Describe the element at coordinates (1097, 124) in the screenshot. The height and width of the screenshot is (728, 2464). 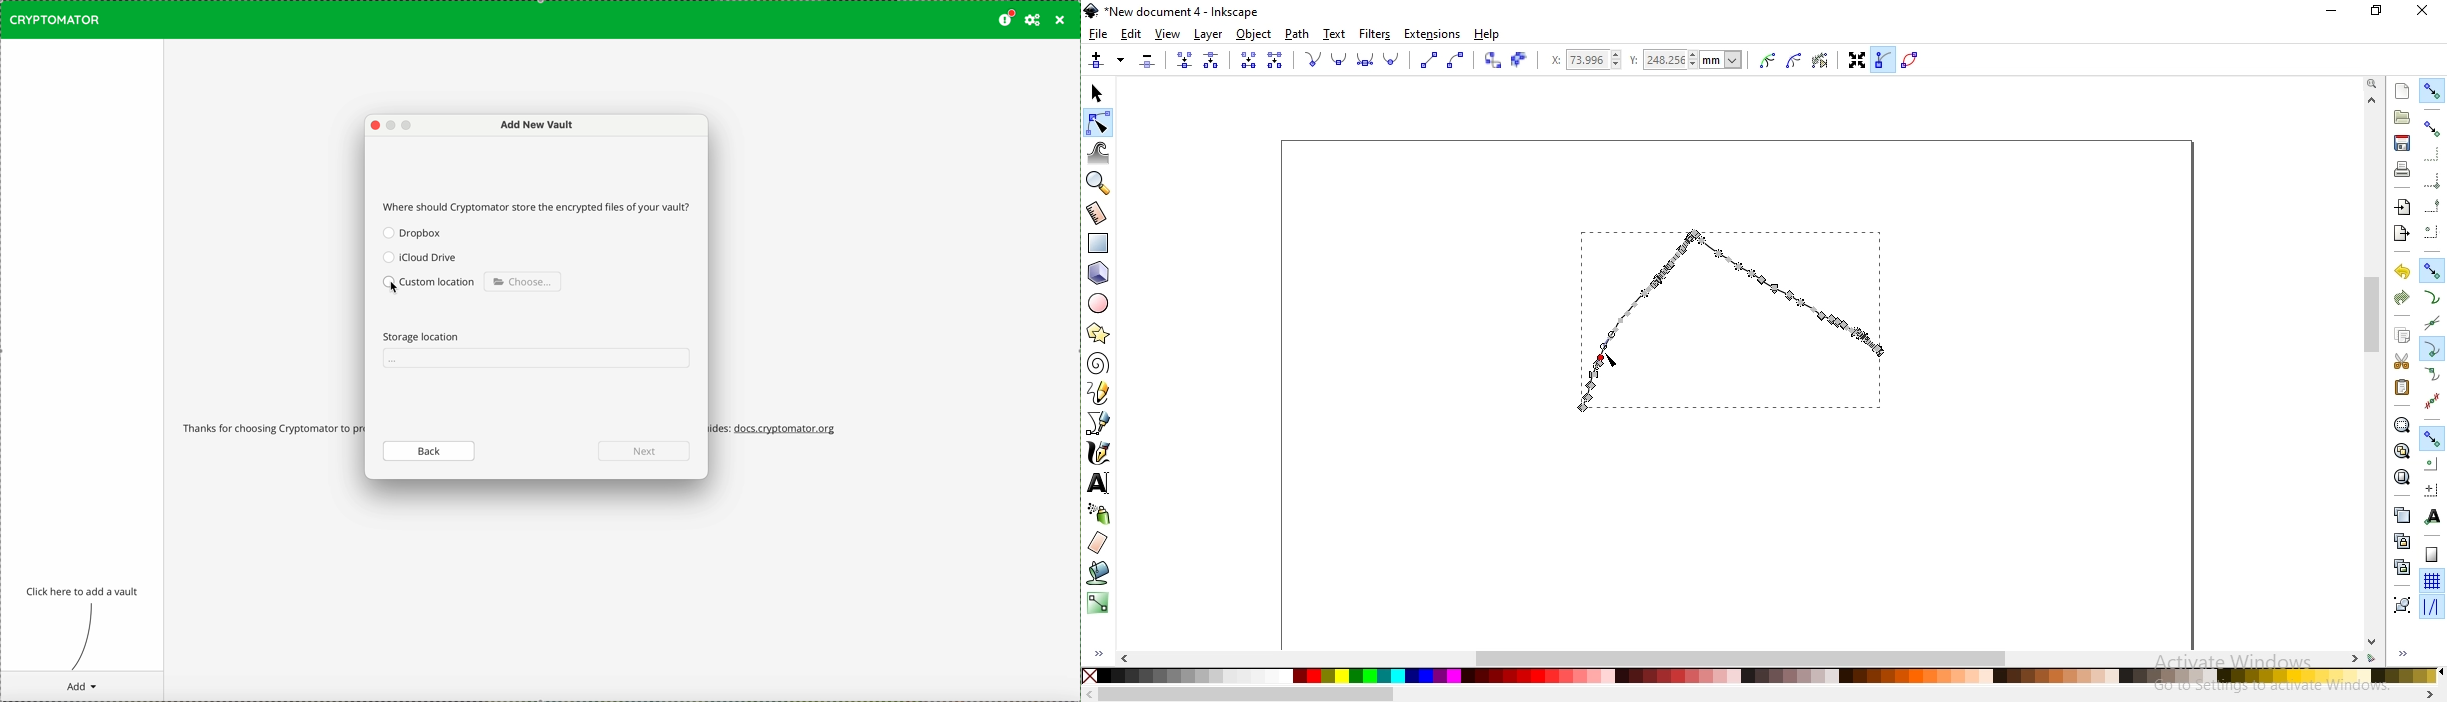
I see `edit paths by nodes` at that location.